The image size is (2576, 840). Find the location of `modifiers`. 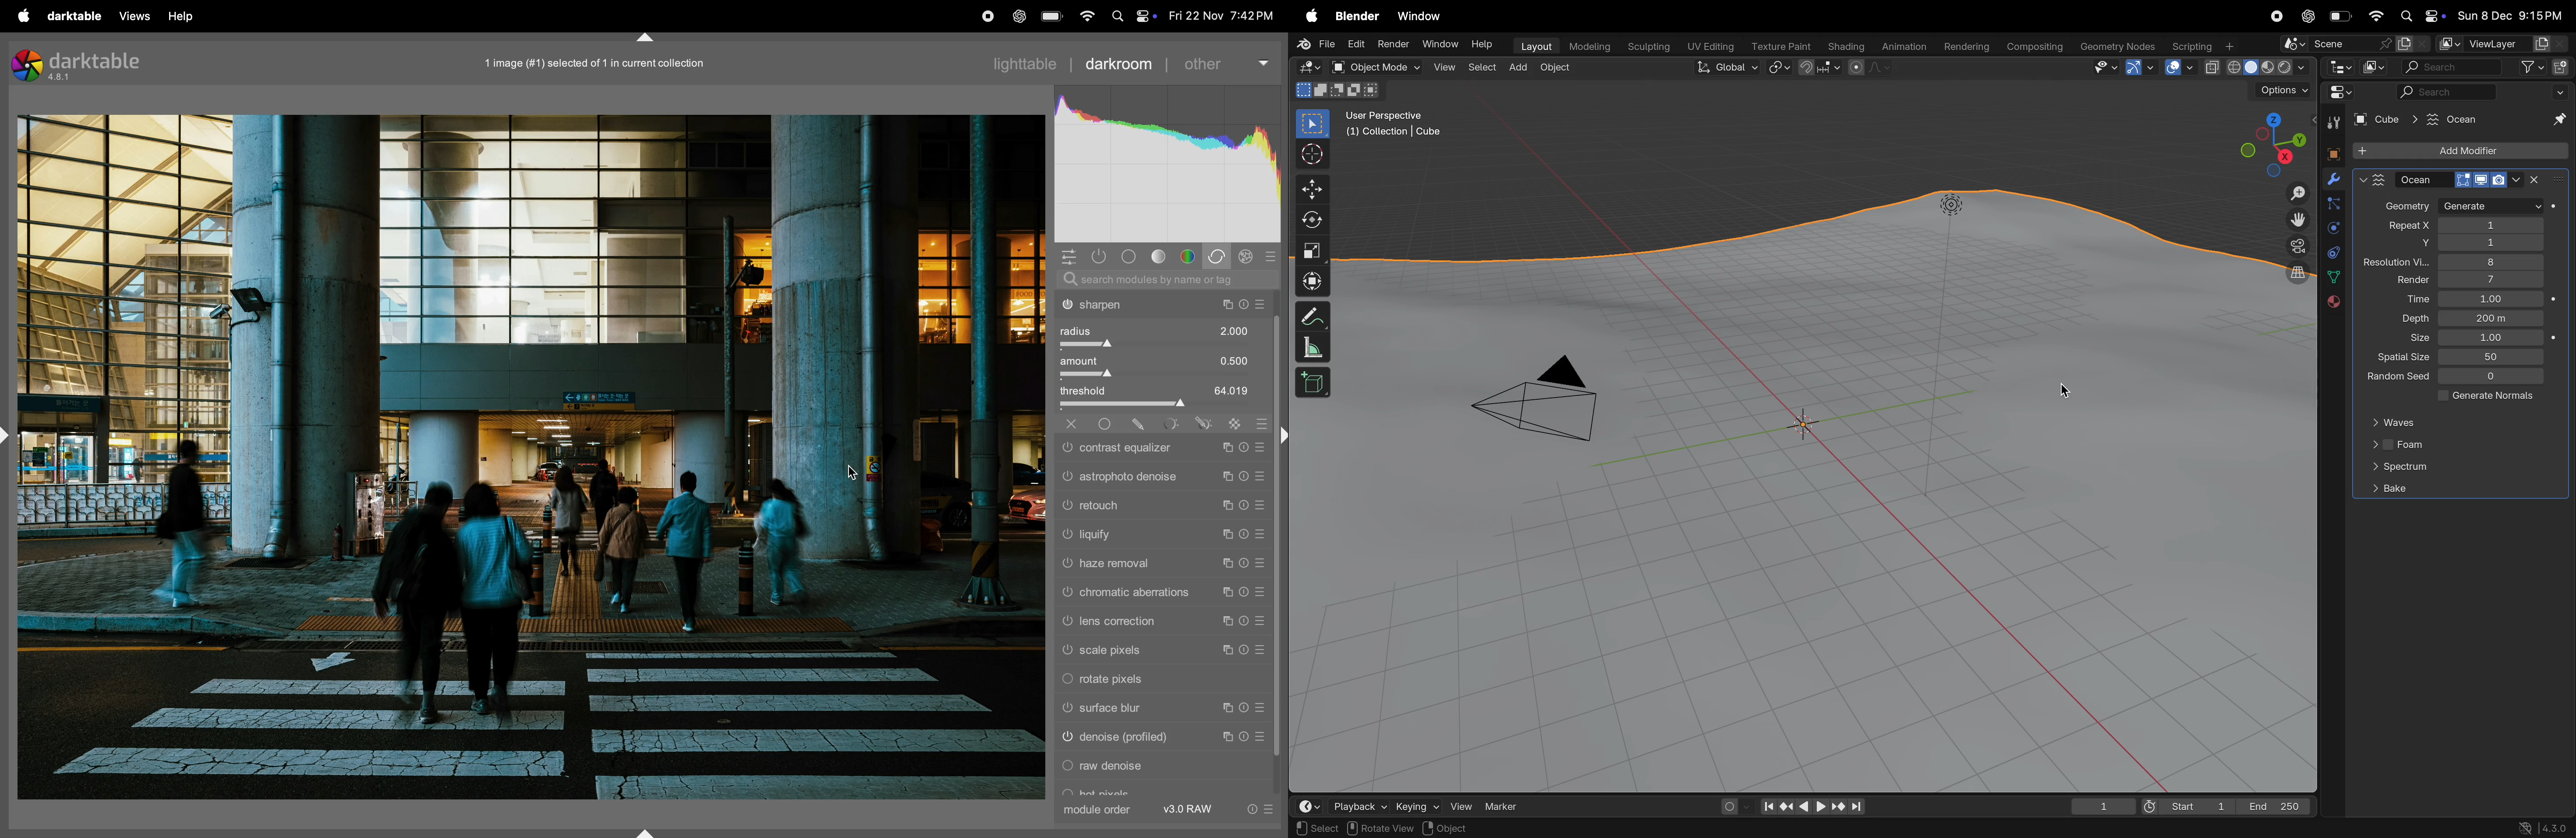

modifiers is located at coordinates (2333, 180).